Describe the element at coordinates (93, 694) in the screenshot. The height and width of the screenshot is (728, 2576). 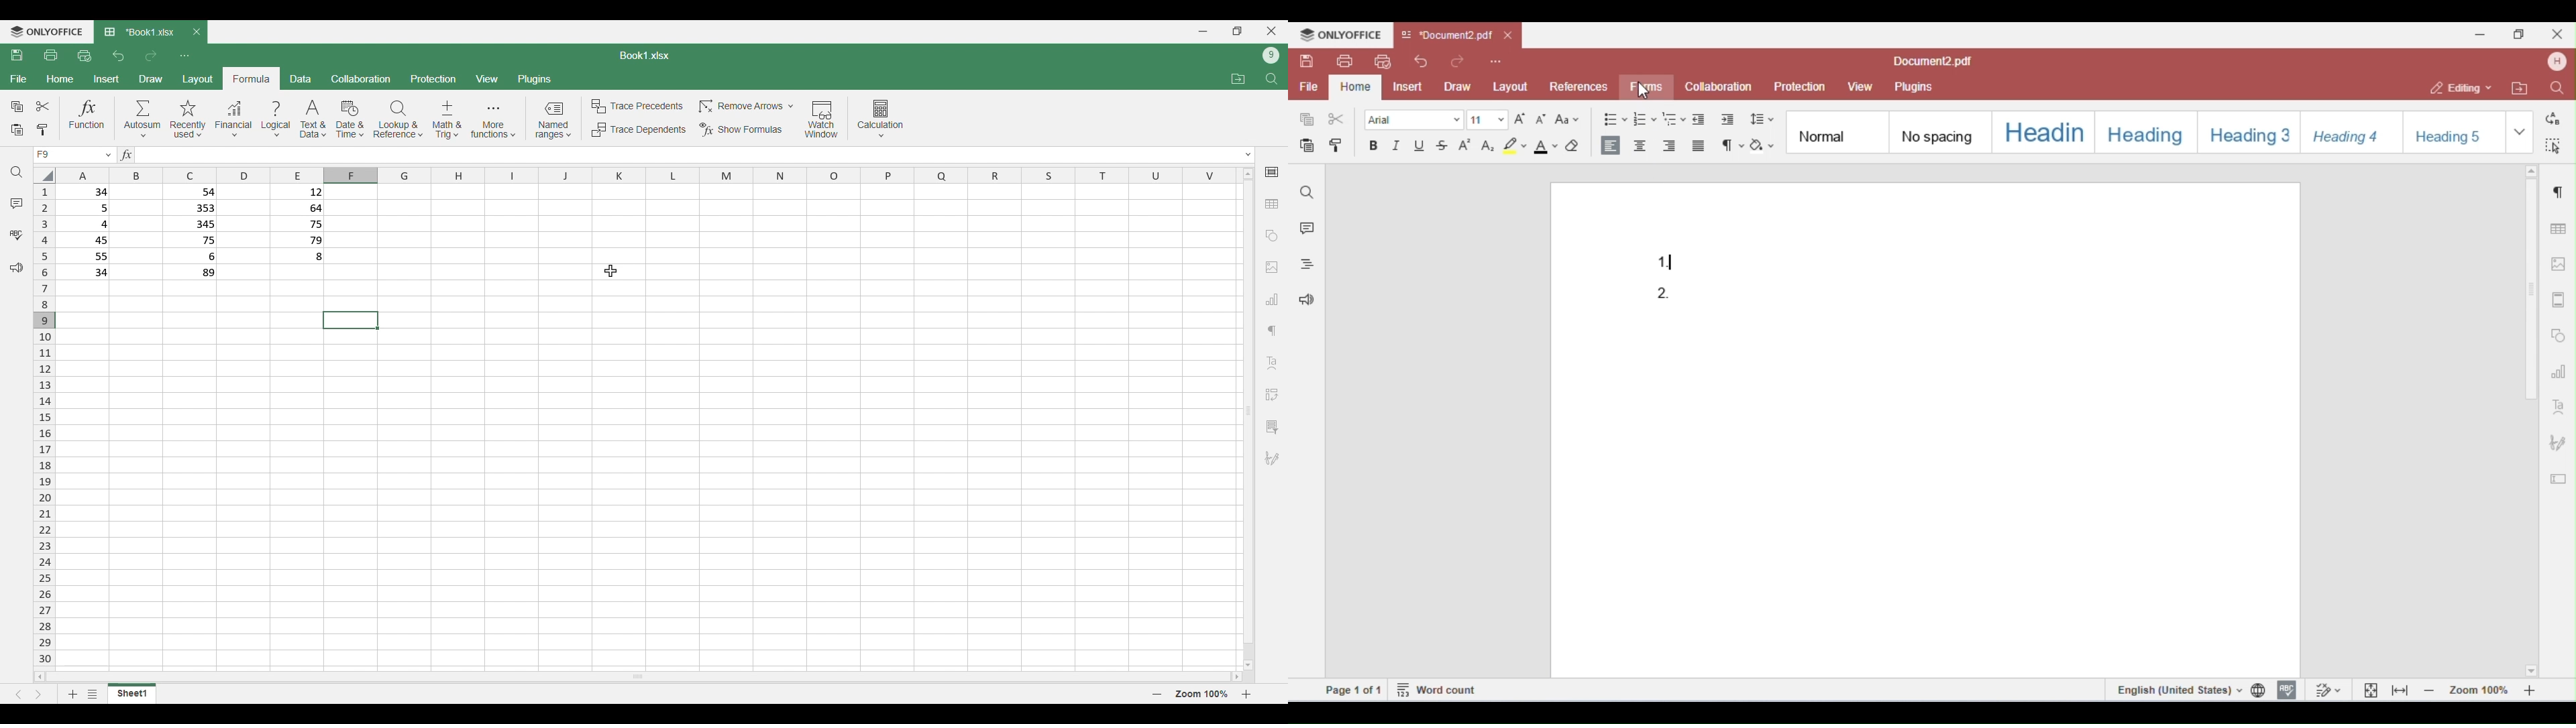
I see `List of sheets` at that location.